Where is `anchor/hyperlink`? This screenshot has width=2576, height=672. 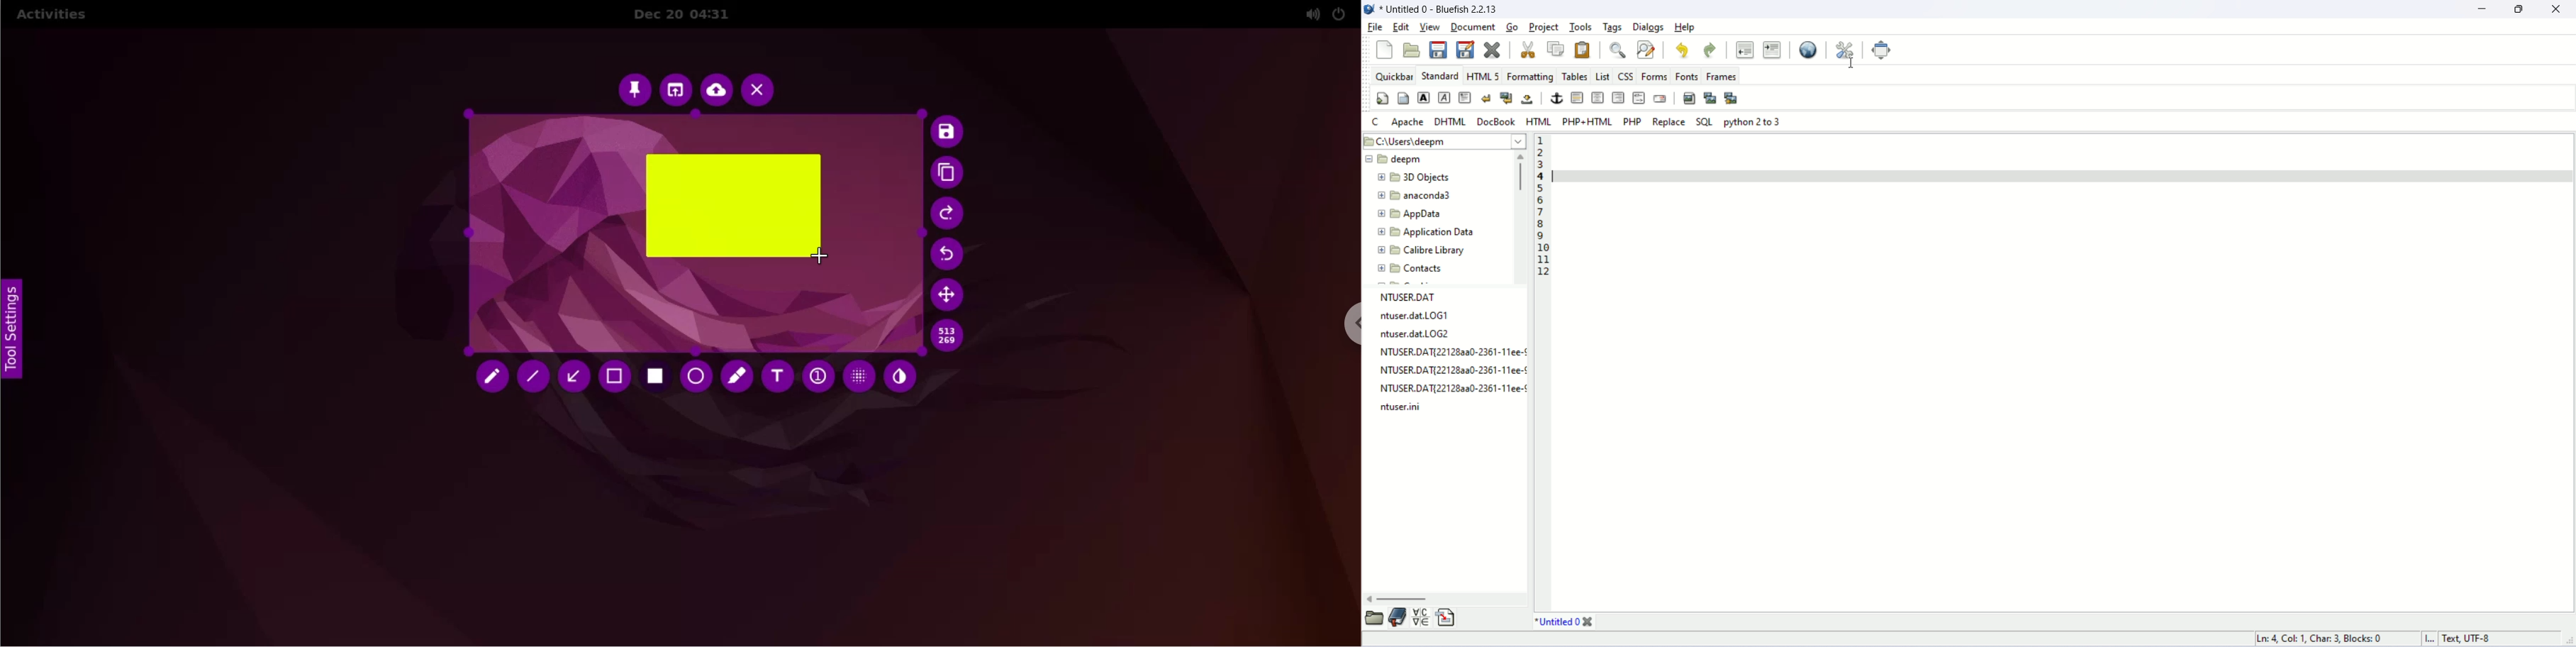 anchor/hyperlink is located at coordinates (1555, 97).